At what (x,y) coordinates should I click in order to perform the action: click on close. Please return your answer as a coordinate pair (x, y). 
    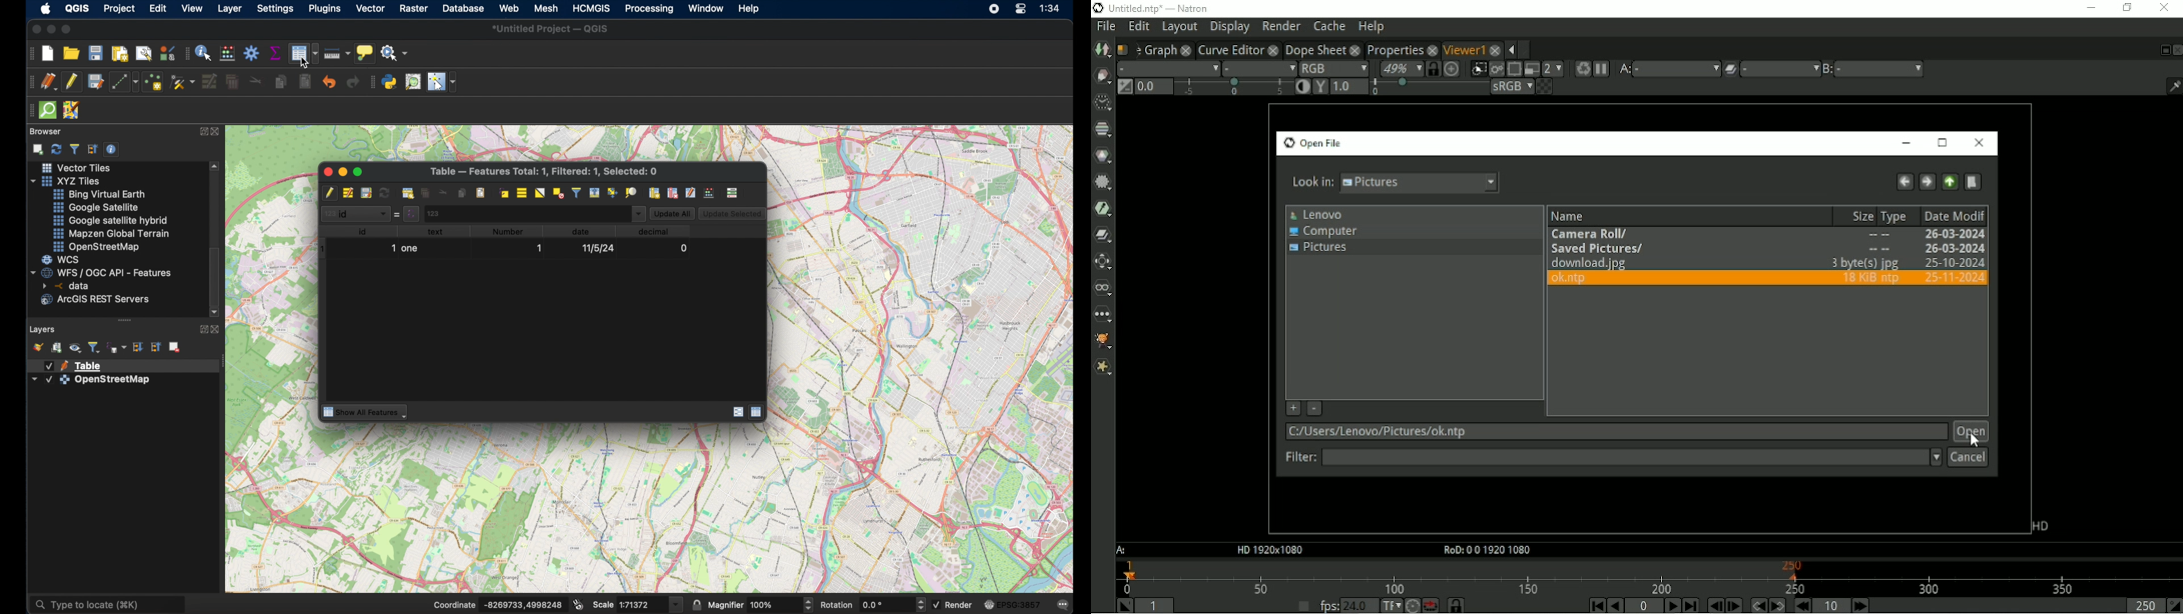
    Looking at the image, I should click on (218, 131).